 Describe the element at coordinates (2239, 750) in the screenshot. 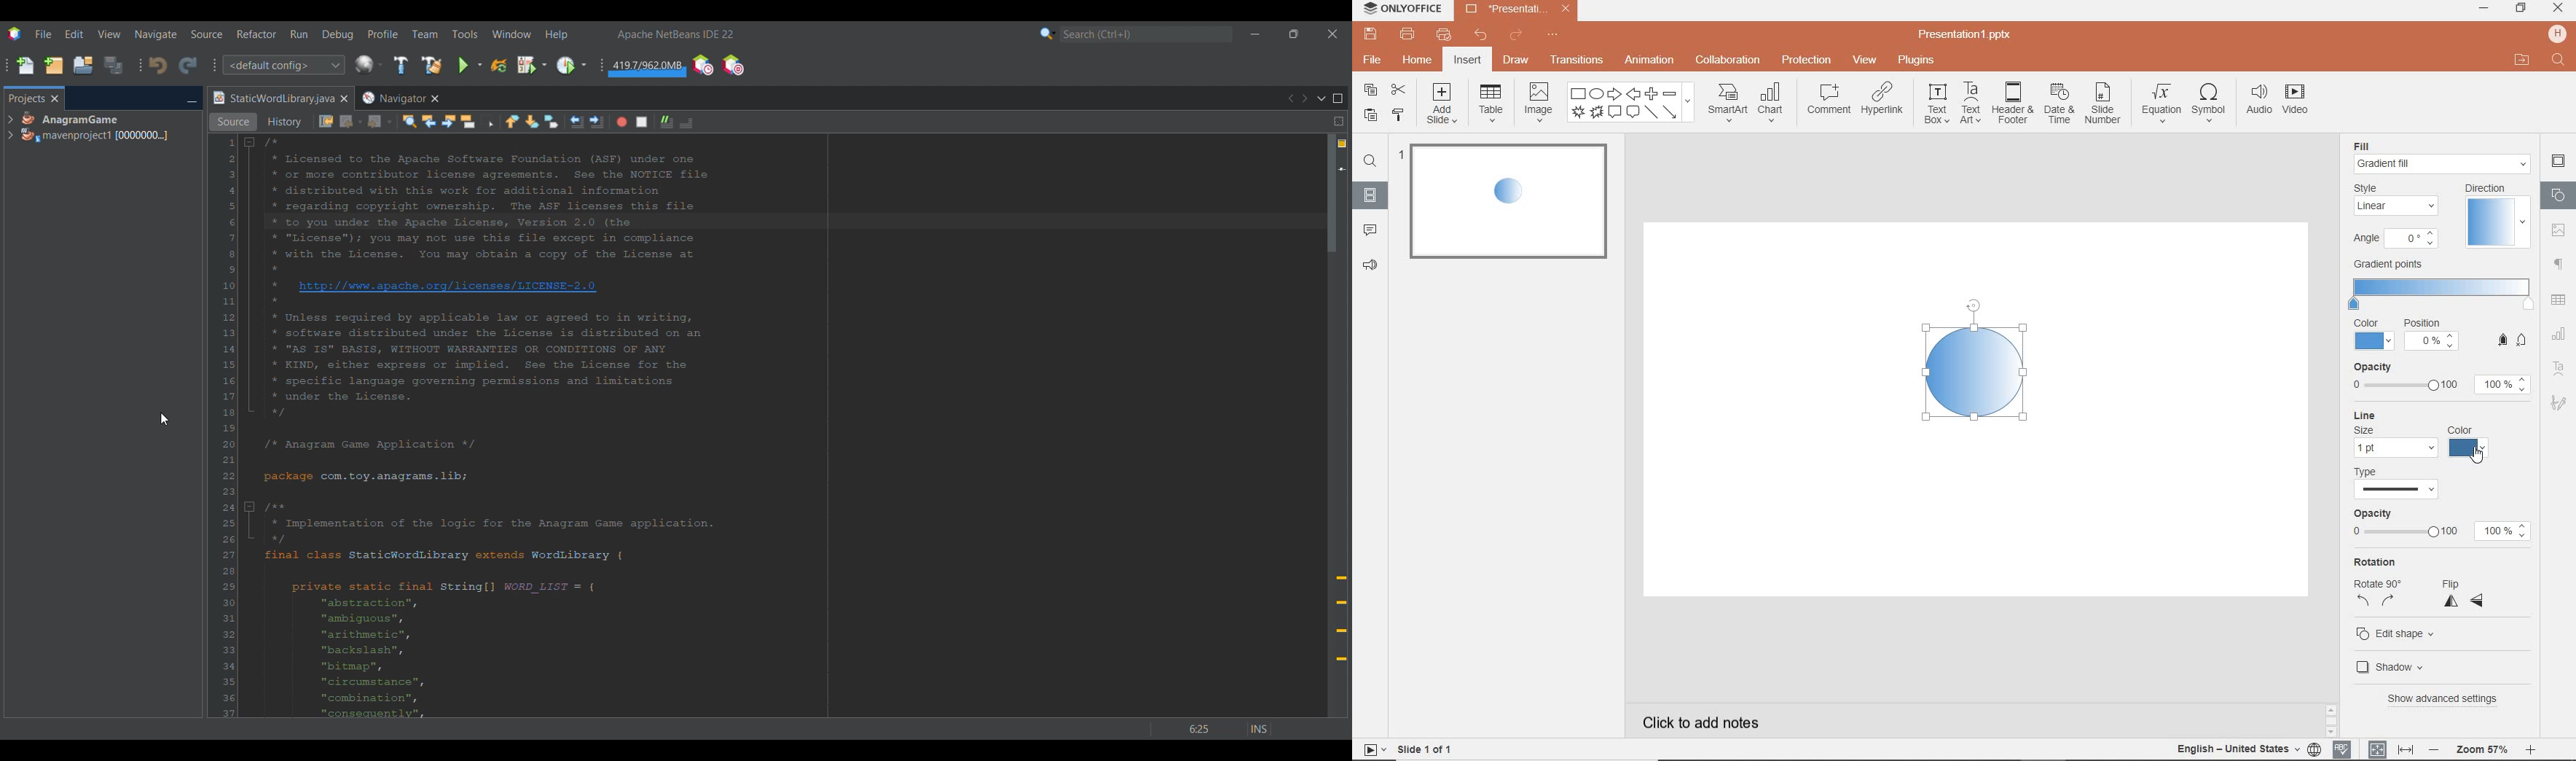

I see `text language` at that location.